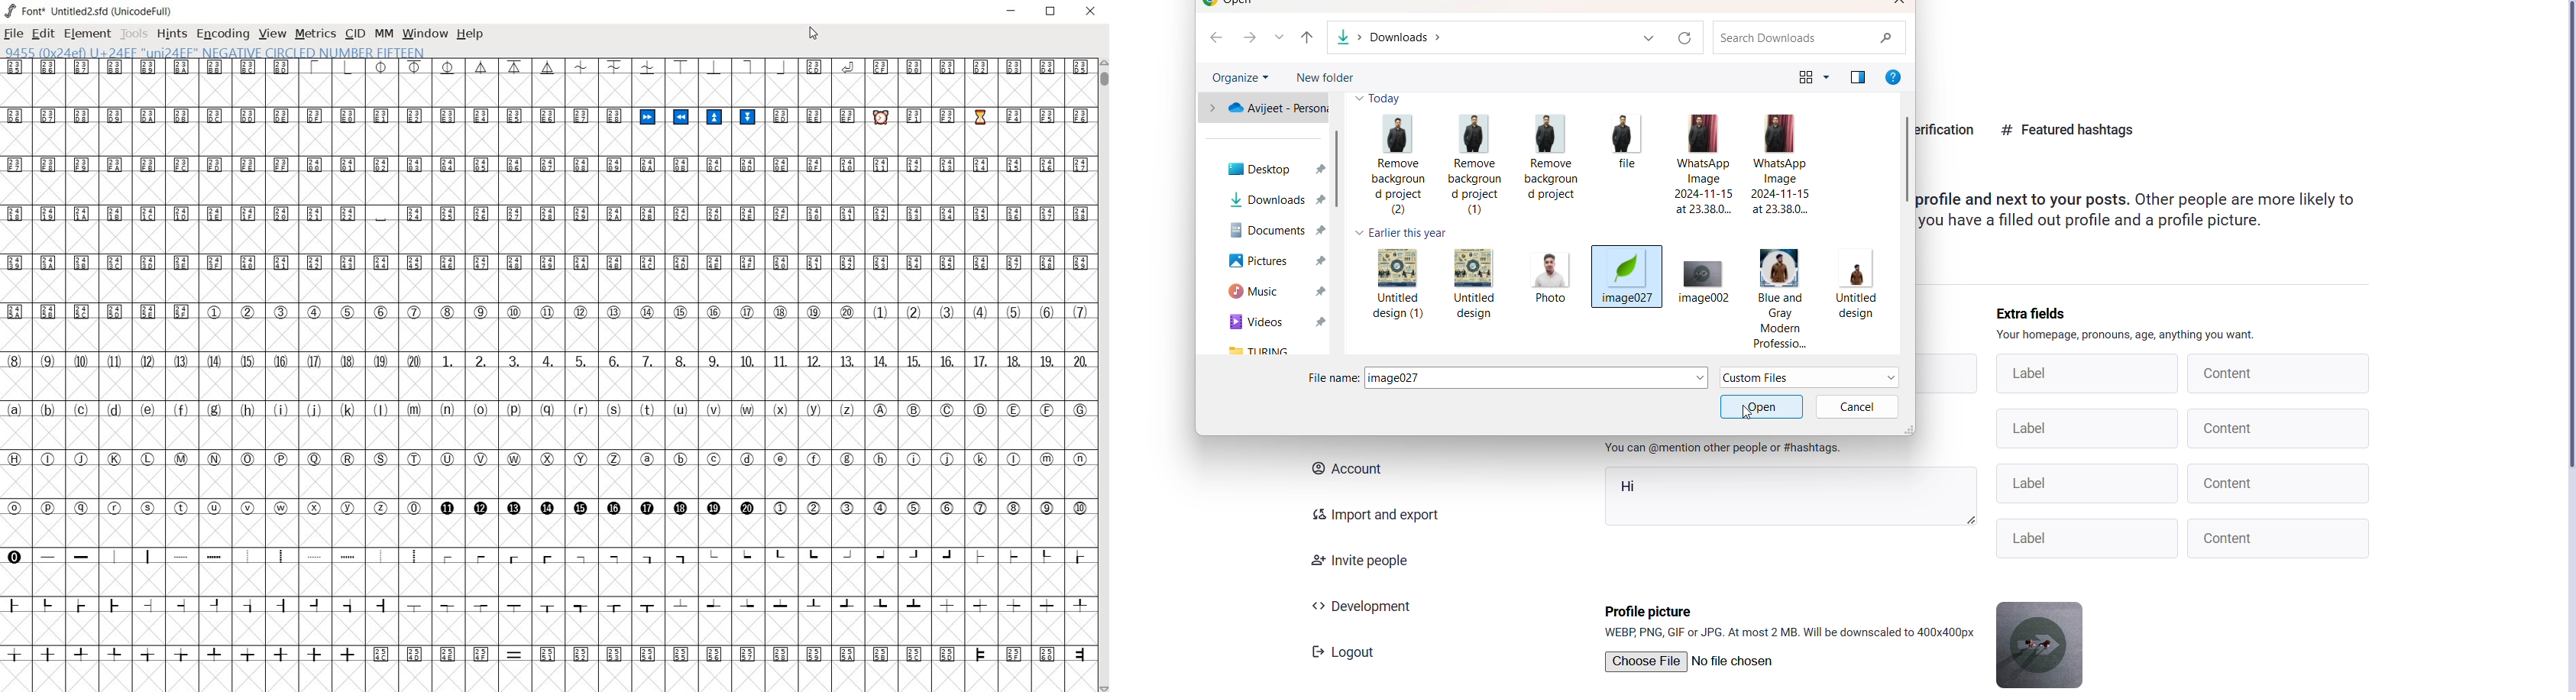  What do you see at coordinates (1857, 296) in the screenshot?
I see `Untitled design` at bounding box center [1857, 296].